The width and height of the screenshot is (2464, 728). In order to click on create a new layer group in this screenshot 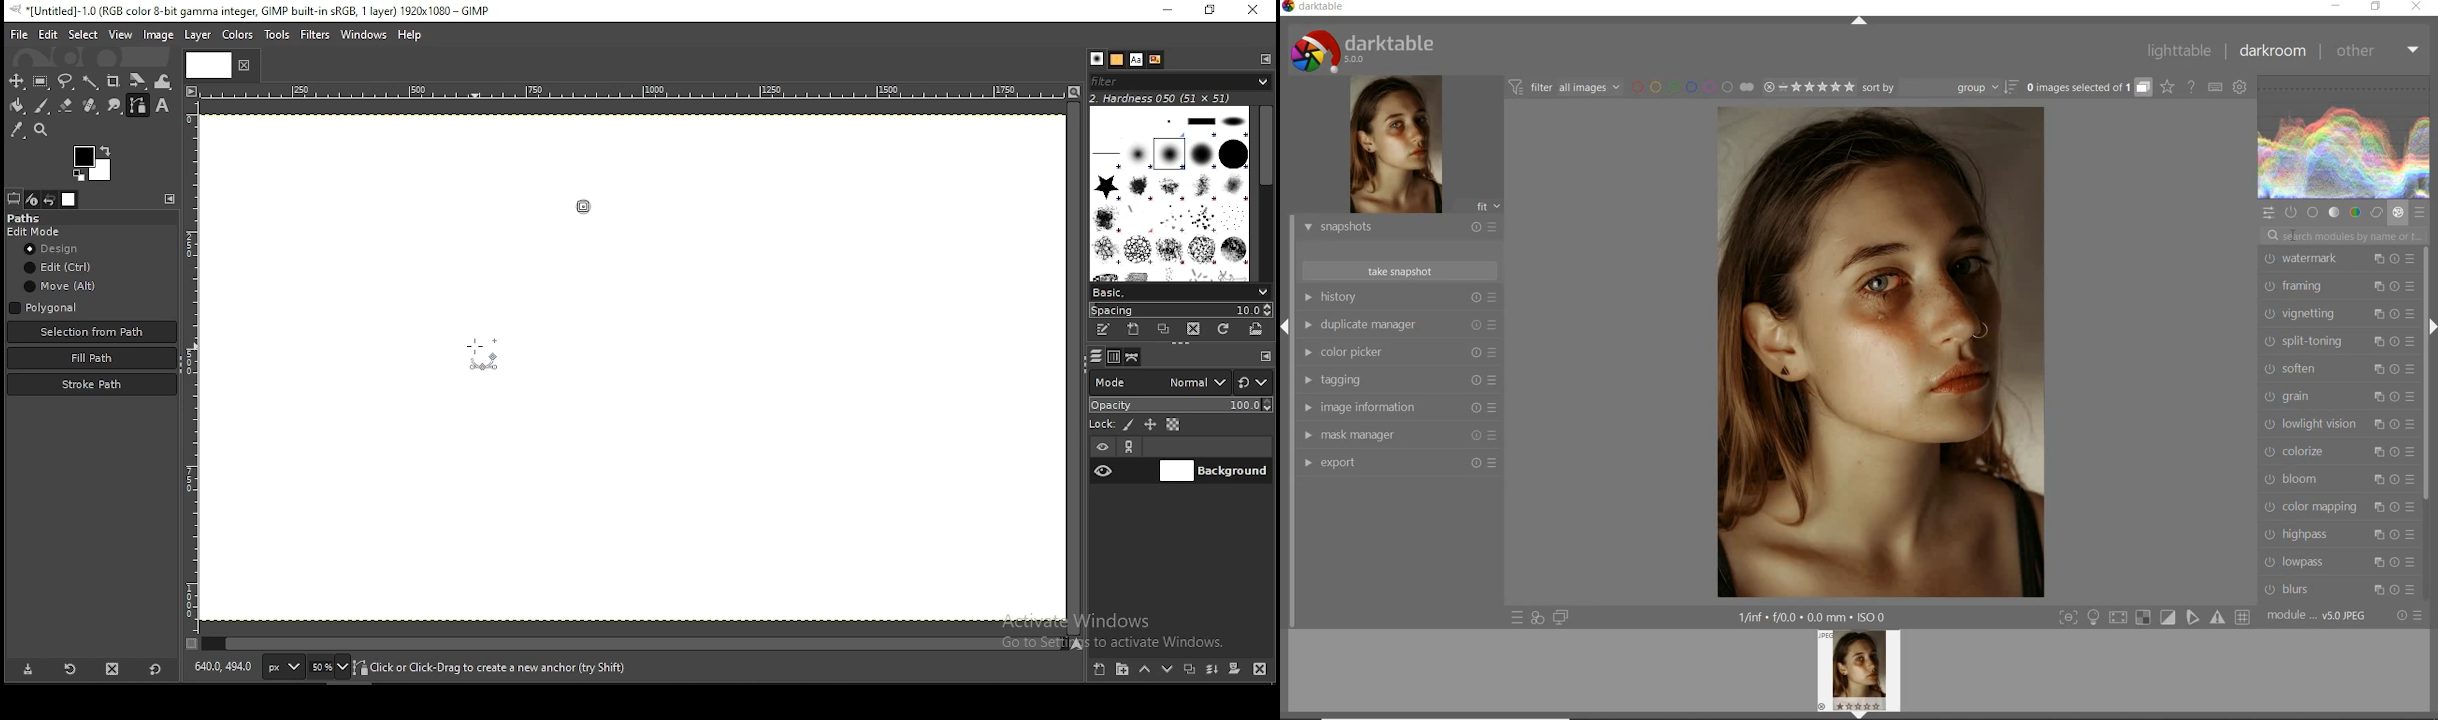, I will do `click(1124, 671)`.